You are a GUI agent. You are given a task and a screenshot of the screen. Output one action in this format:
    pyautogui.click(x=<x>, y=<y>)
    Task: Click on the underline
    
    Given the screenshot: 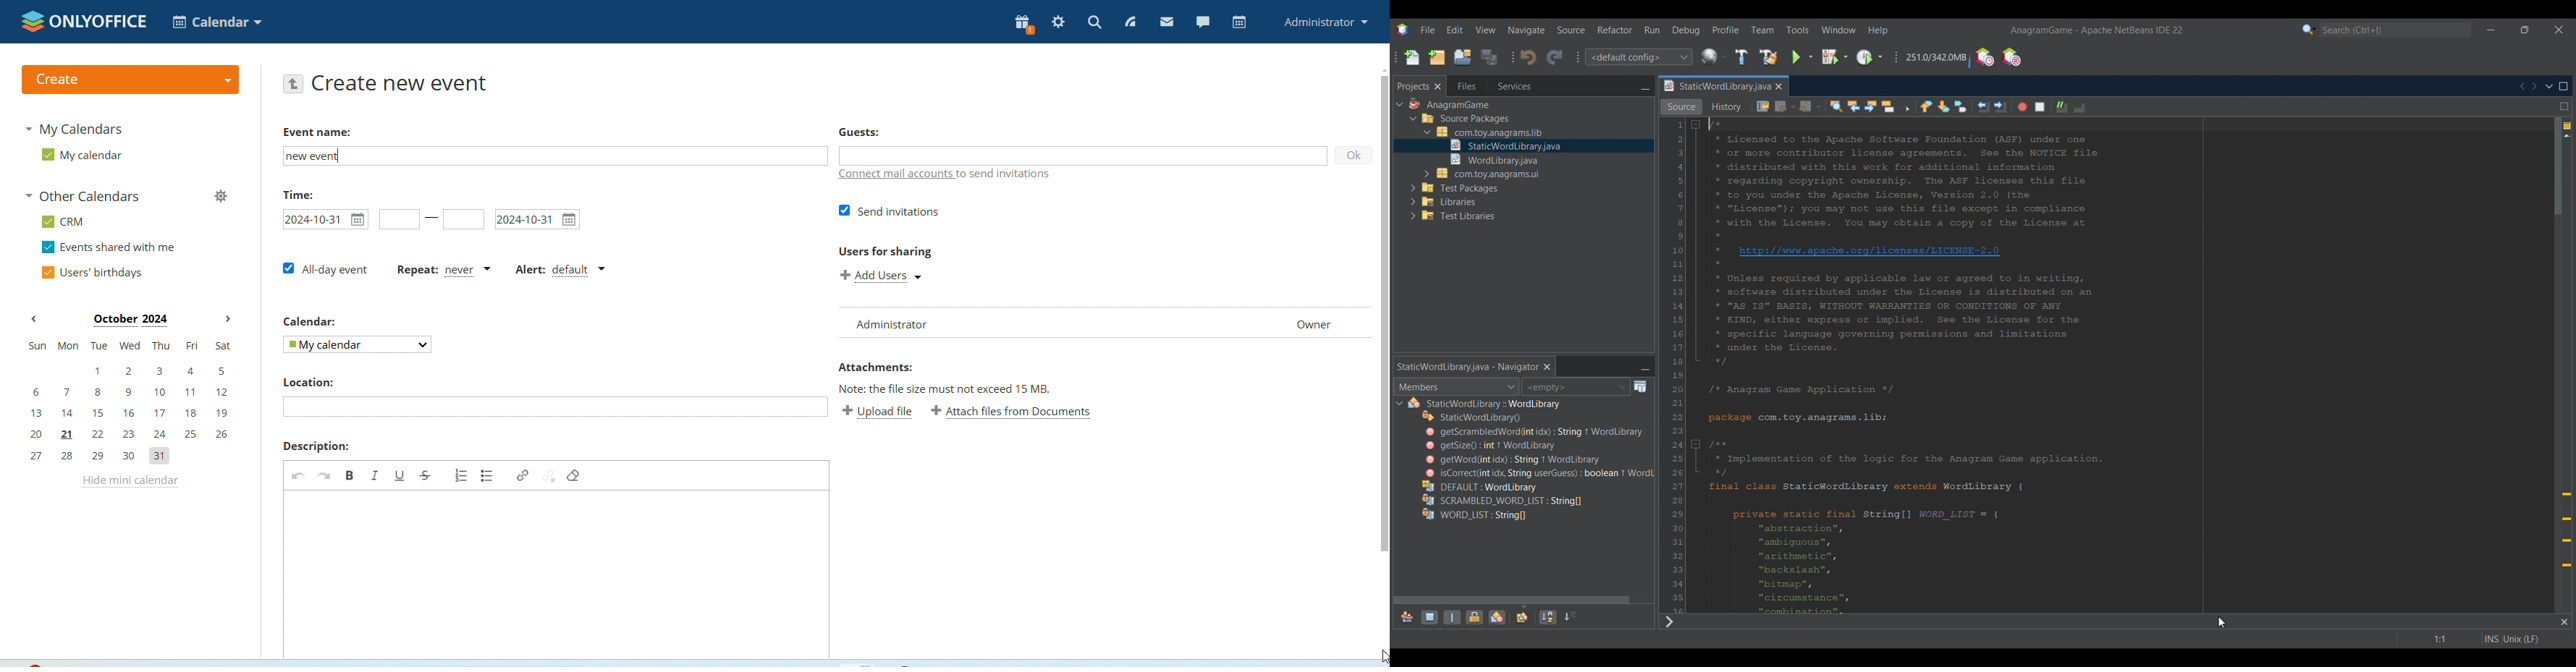 What is the action you would take?
    pyautogui.click(x=399, y=477)
    